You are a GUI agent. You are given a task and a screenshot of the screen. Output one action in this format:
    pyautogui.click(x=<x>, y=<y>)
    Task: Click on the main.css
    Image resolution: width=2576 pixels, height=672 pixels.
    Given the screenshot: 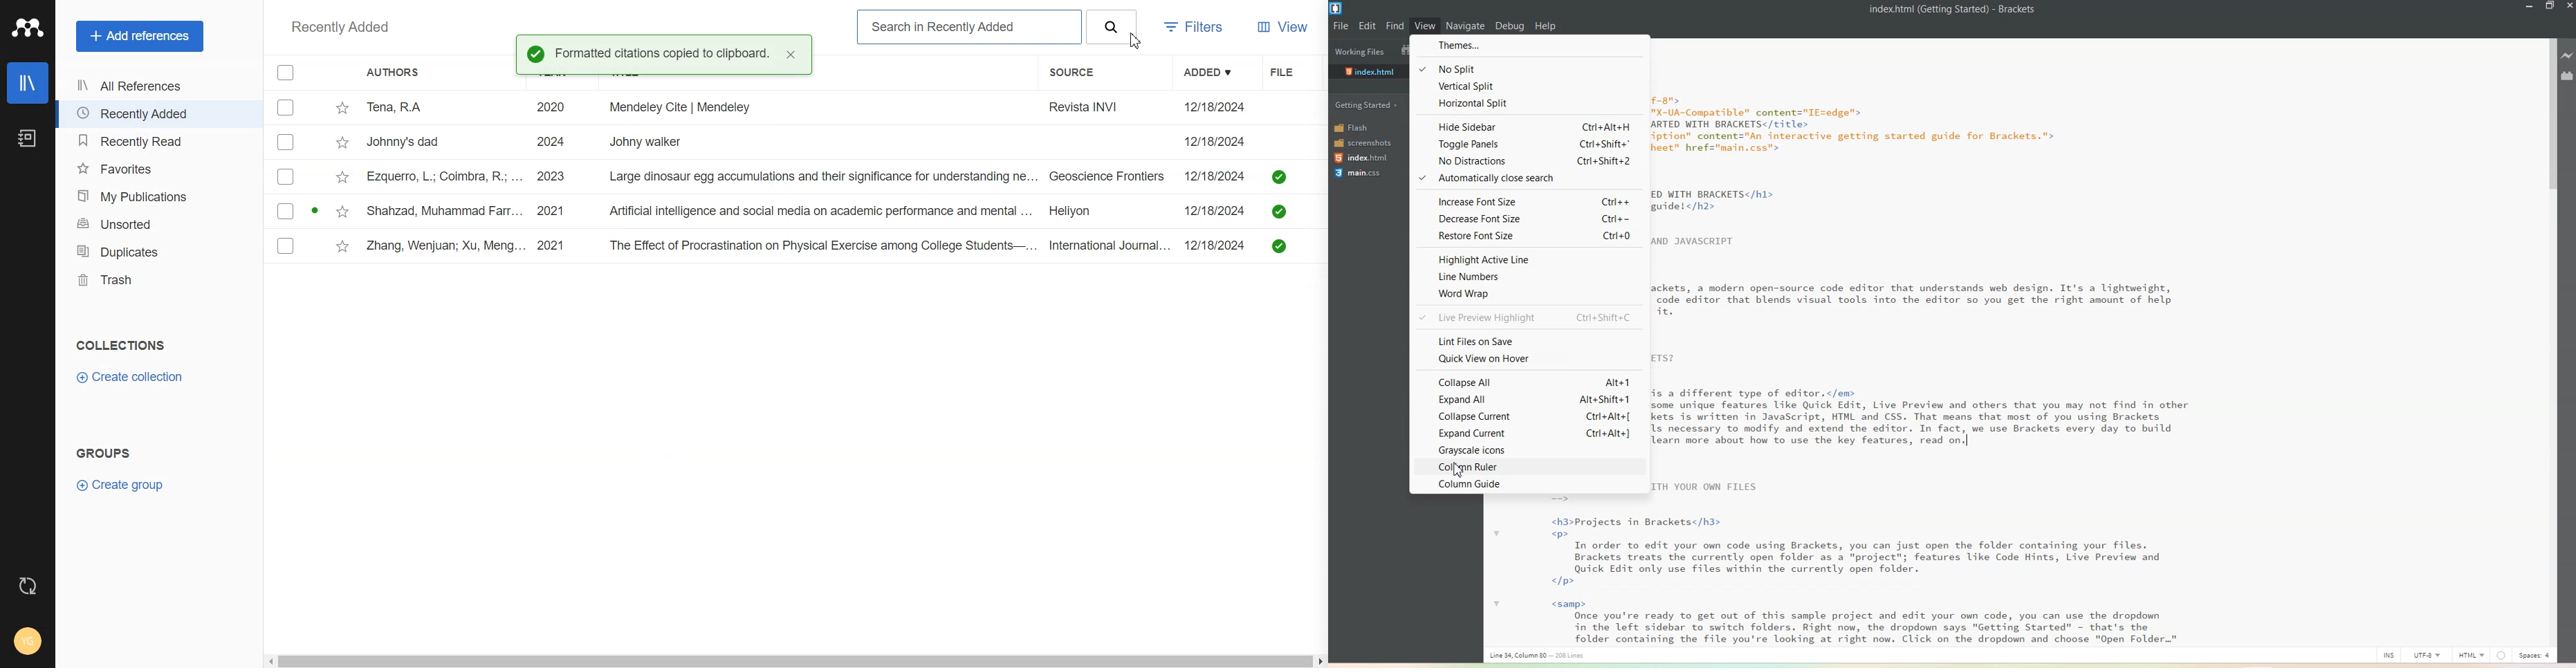 What is the action you would take?
    pyautogui.click(x=1358, y=173)
    